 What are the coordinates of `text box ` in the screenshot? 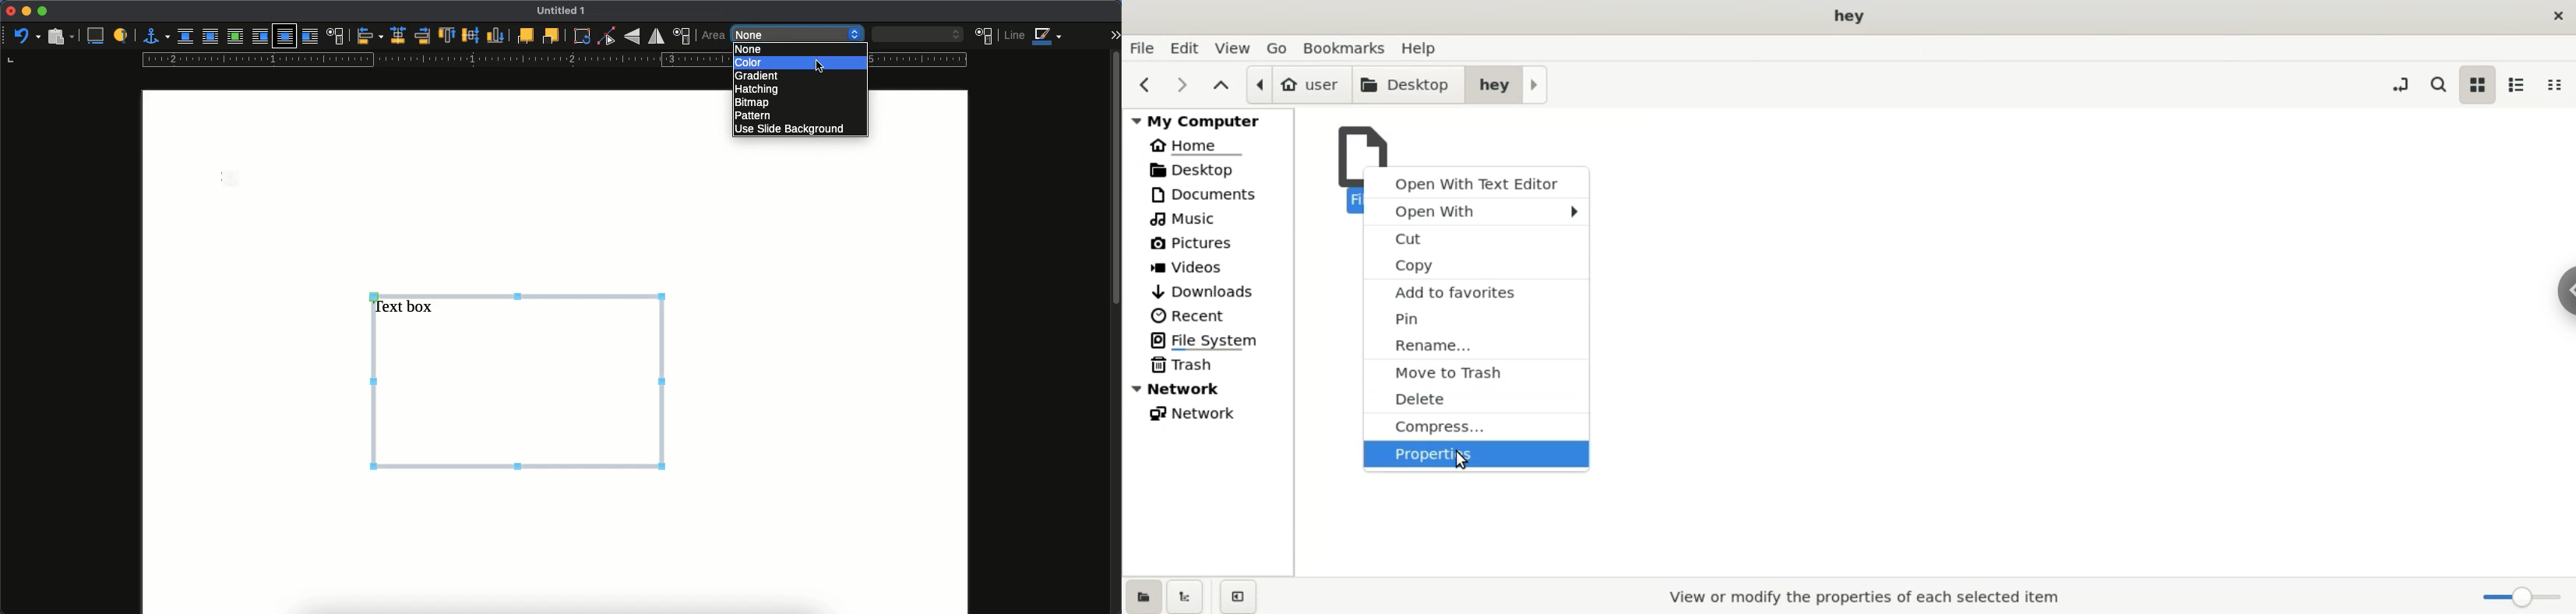 It's located at (520, 379).